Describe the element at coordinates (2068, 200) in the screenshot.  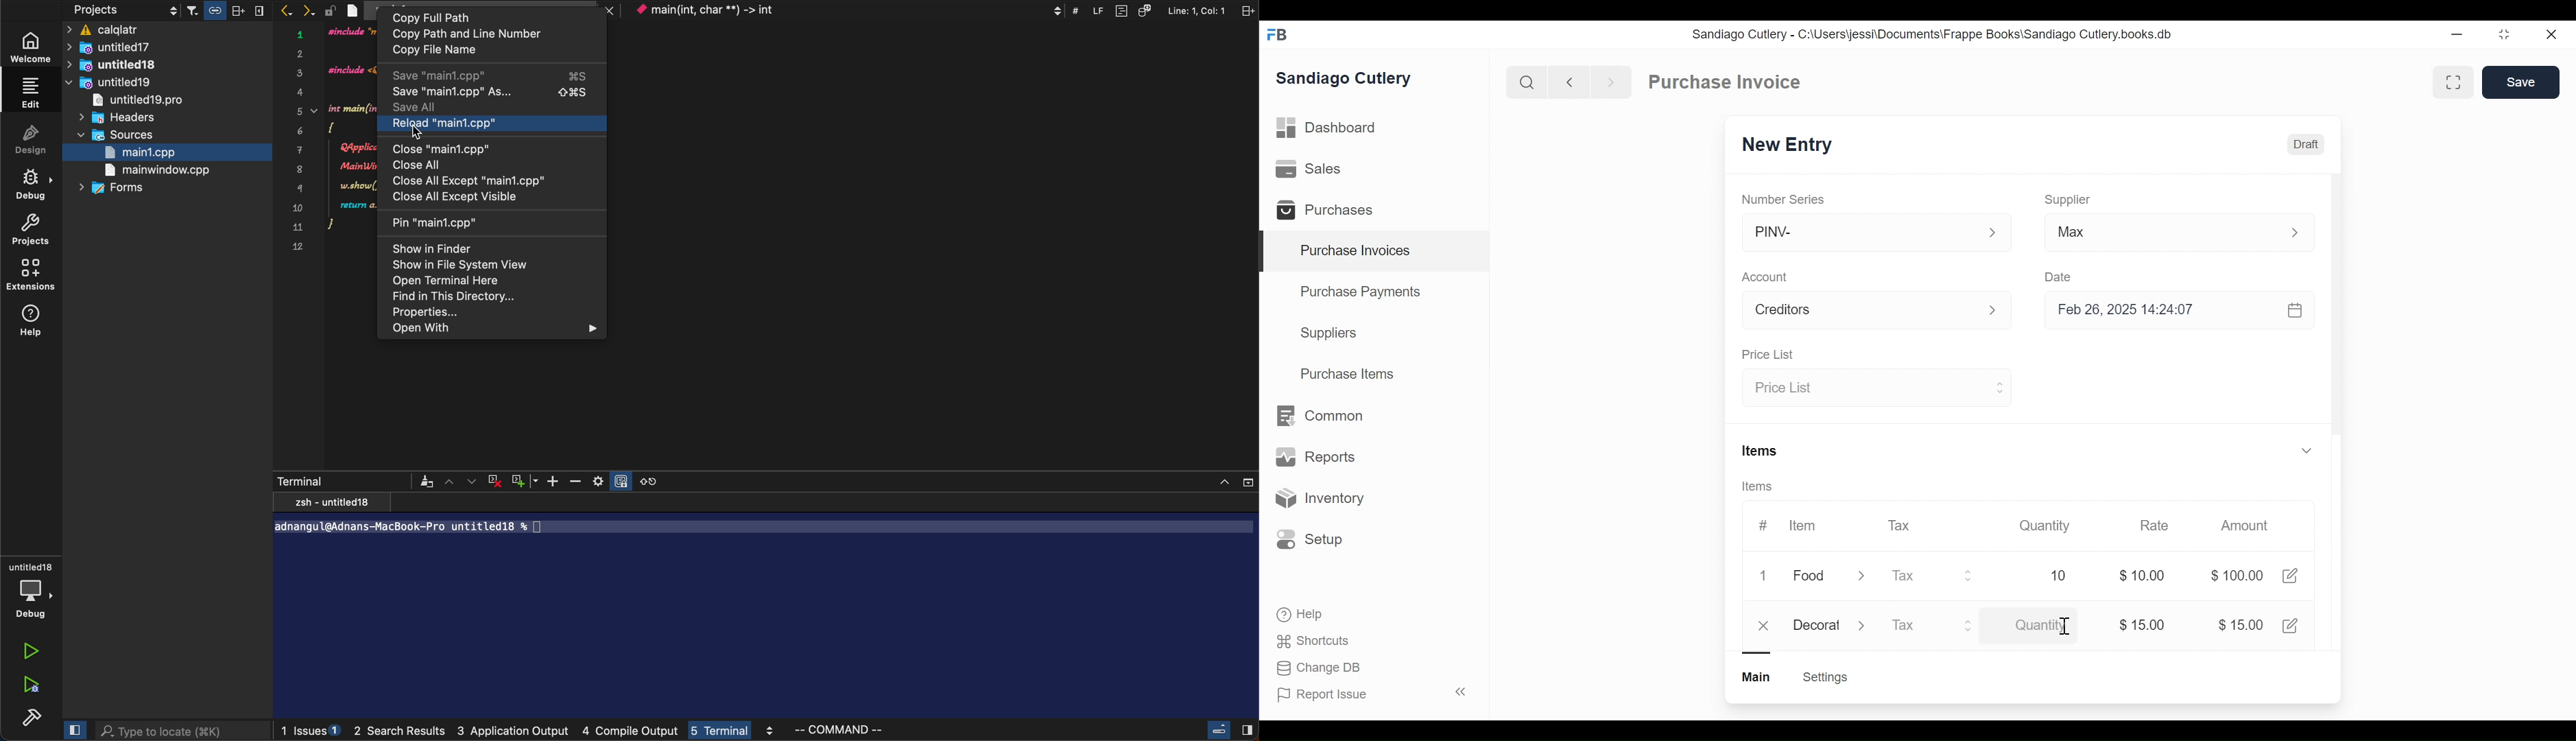
I see `Supplier` at that location.